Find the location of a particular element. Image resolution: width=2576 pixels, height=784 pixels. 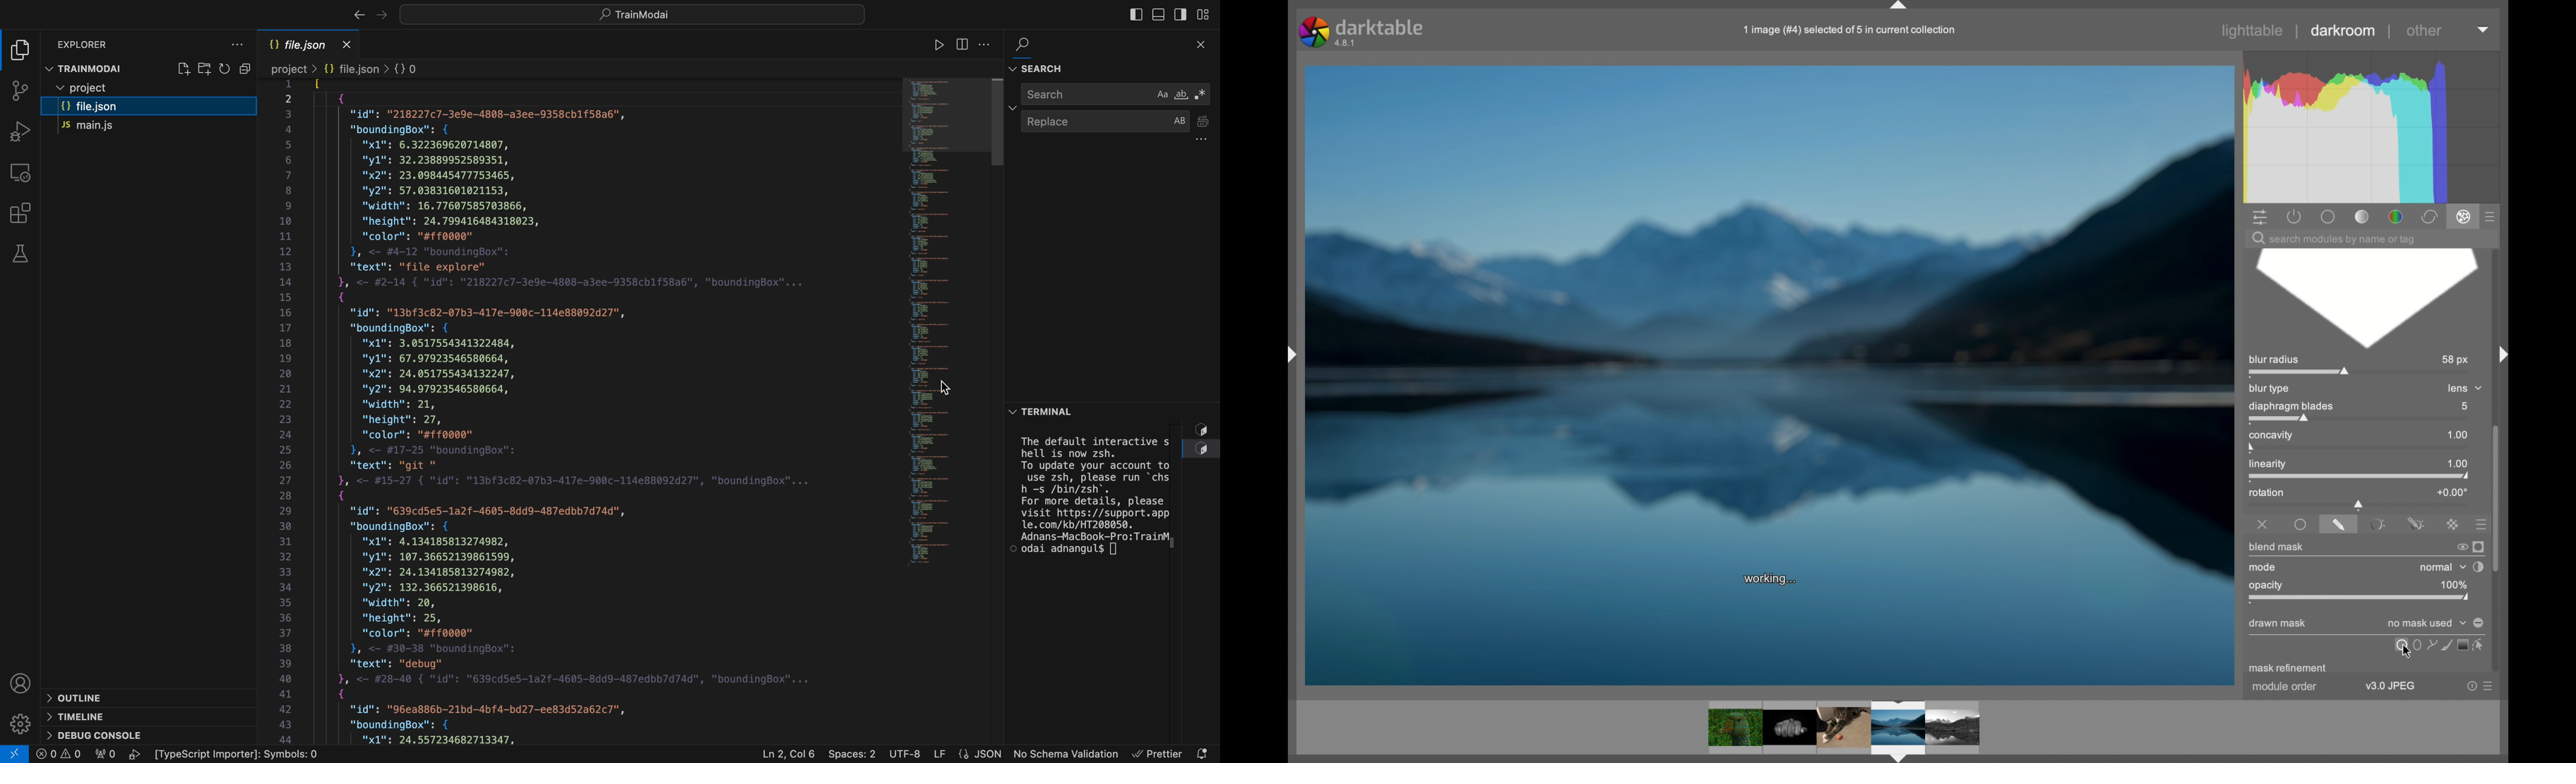

linearity is located at coordinates (2276, 466).